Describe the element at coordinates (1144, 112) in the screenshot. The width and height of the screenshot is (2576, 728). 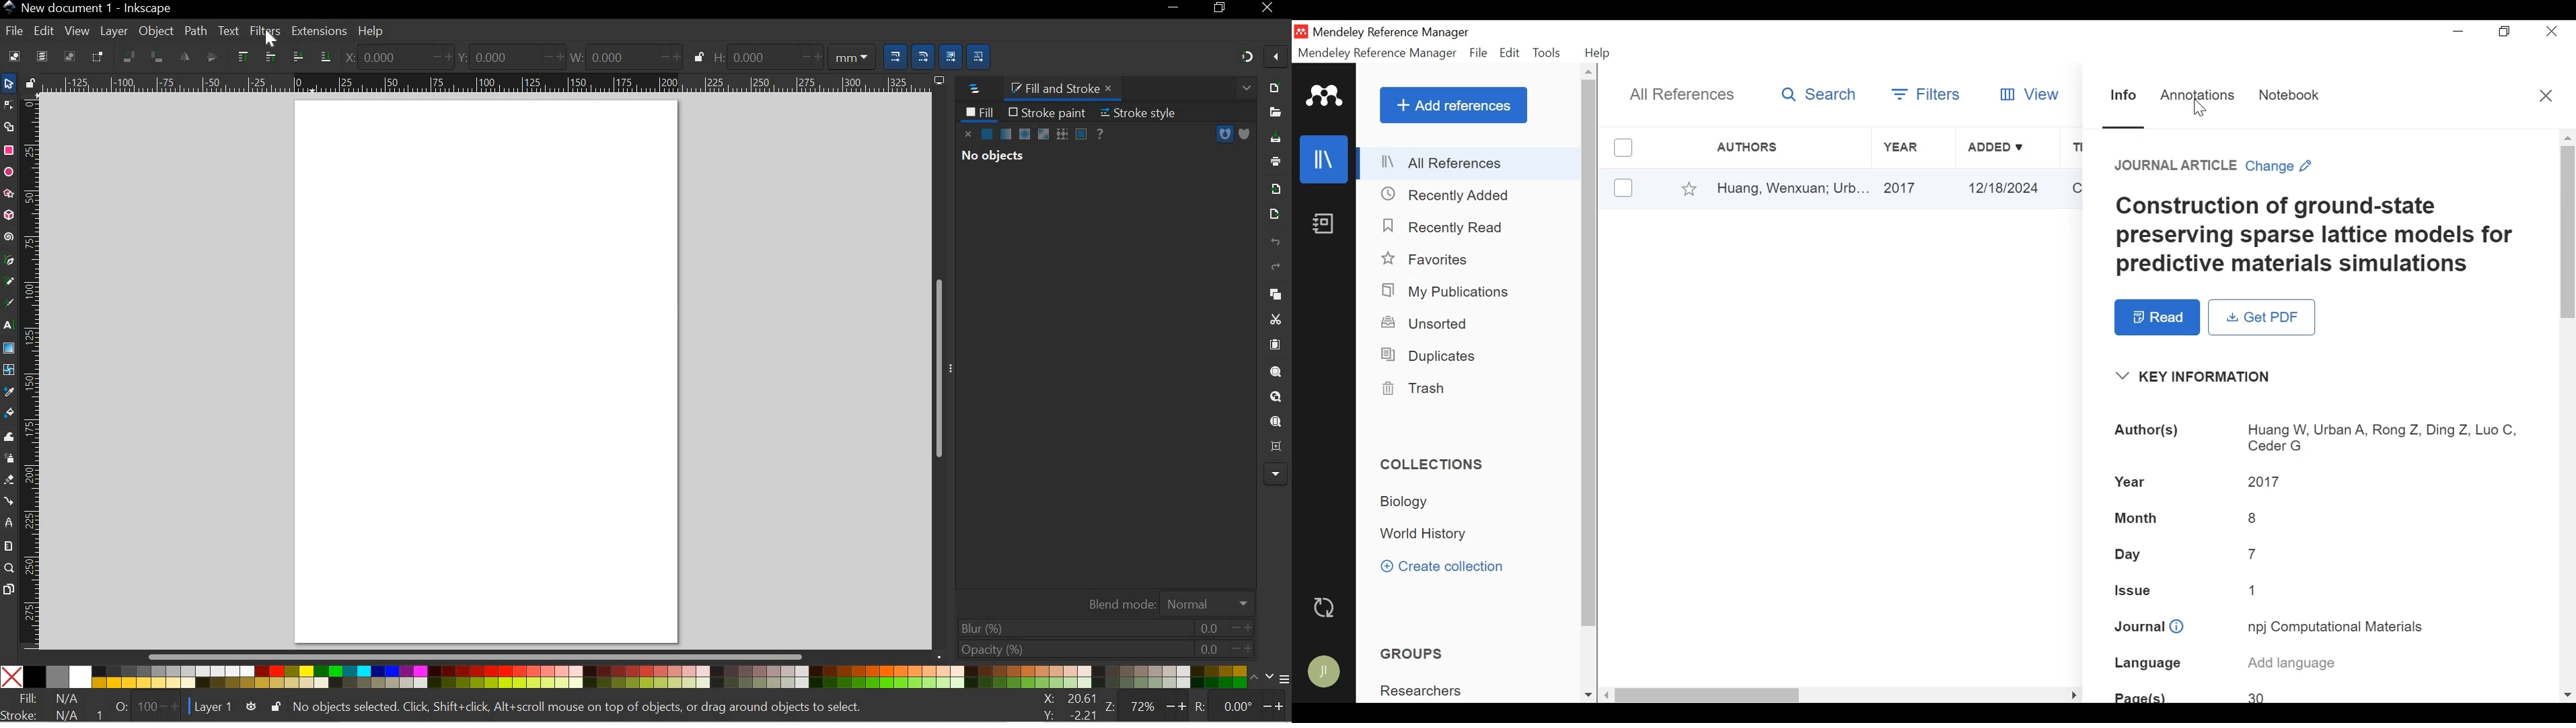
I see `STROKE STYLE` at that location.